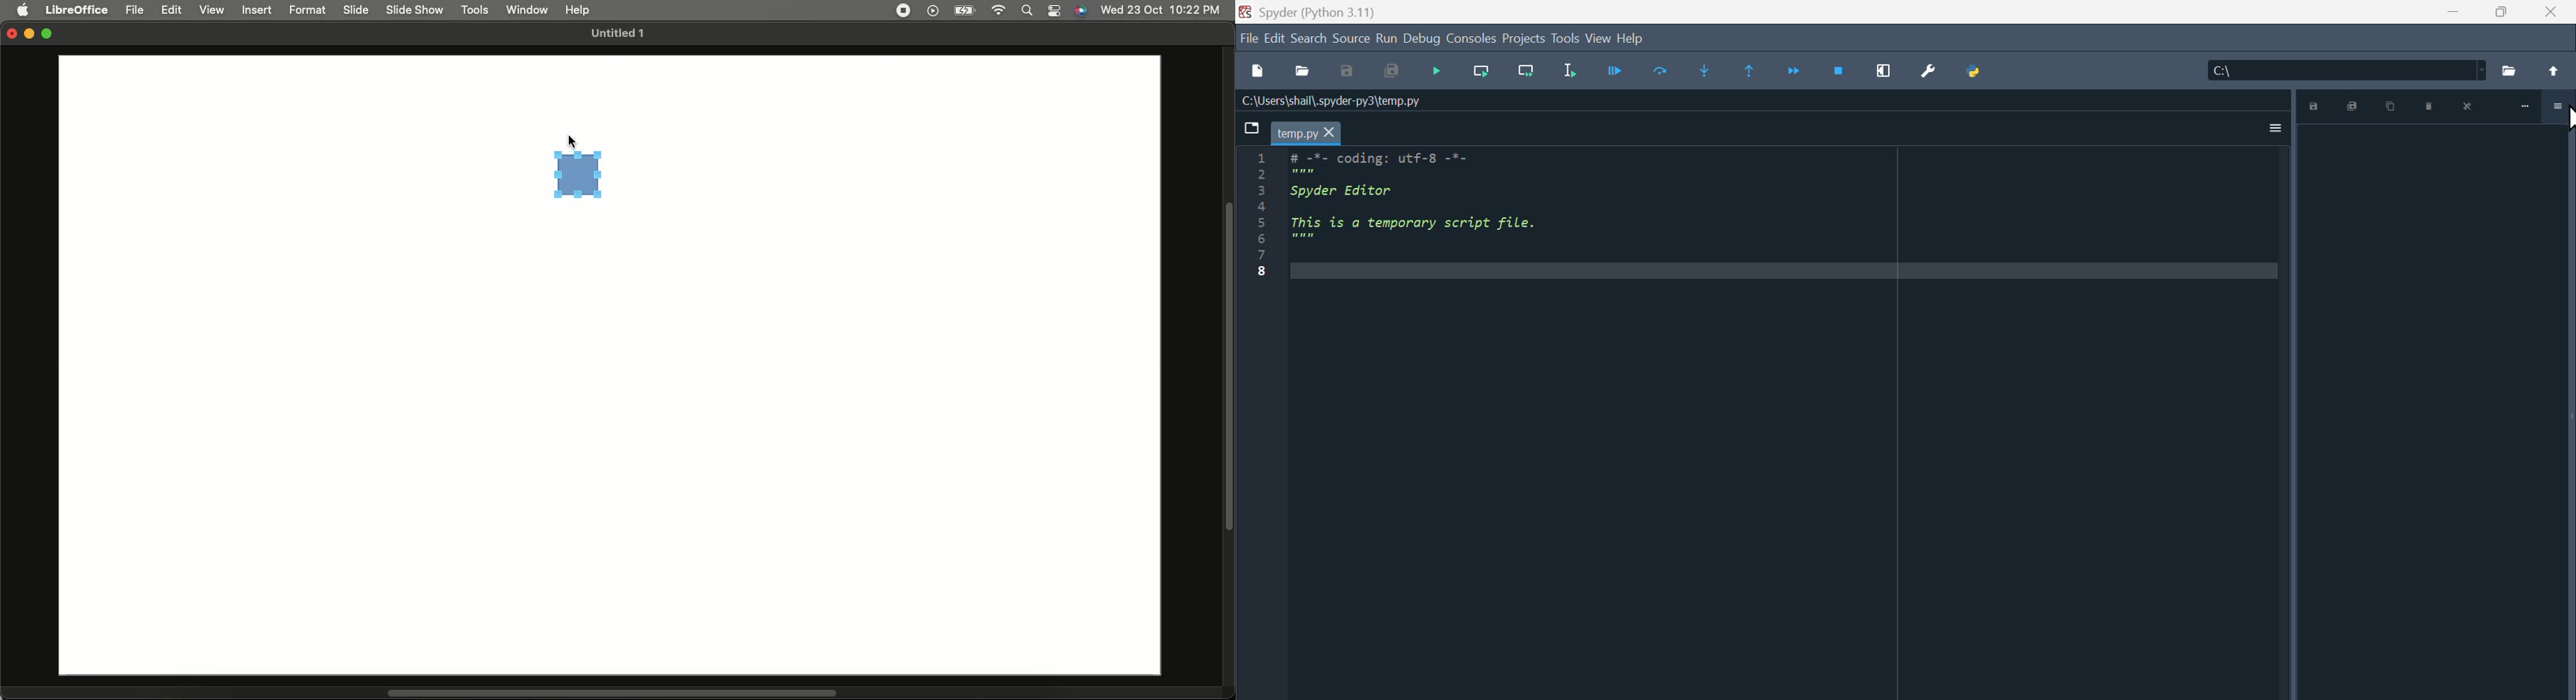 This screenshot has height=700, width=2576. Describe the element at coordinates (173, 10) in the screenshot. I see `Edit` at that location.